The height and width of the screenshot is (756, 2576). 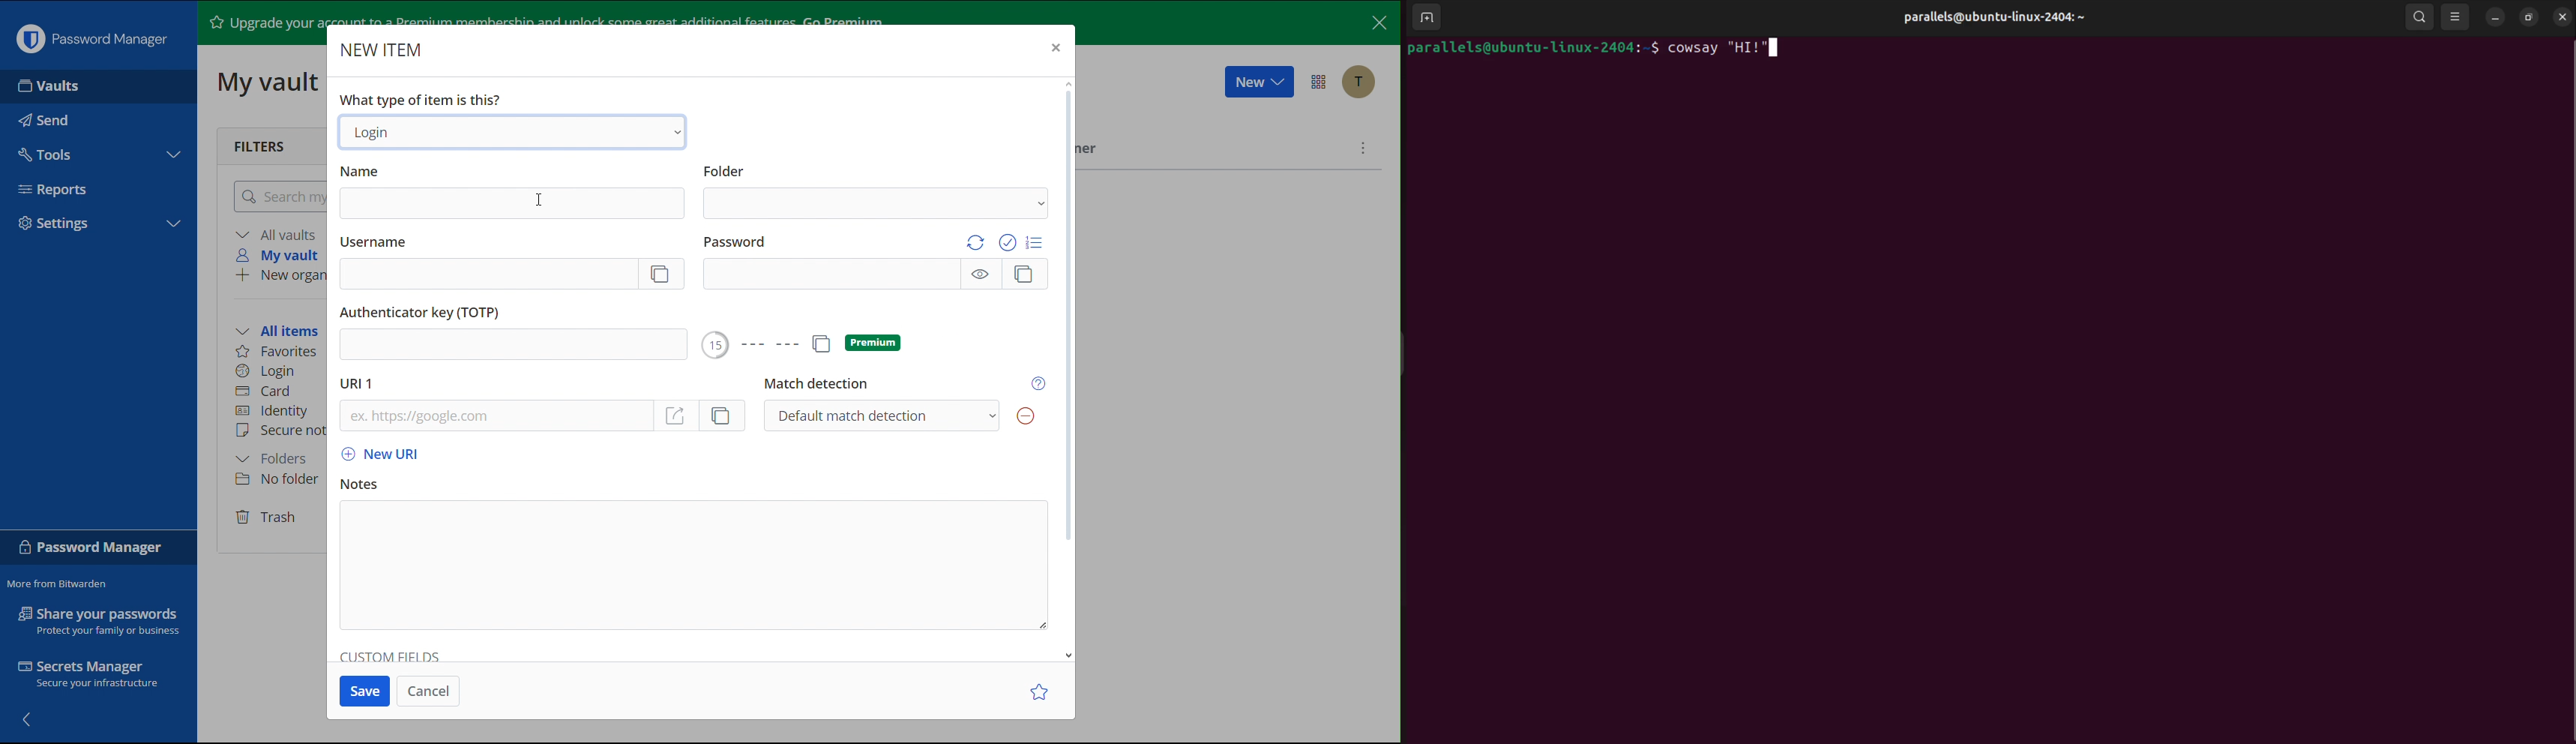 What do you see at coordinates (276, 353) in the screenshot?
I see `Favorites` at bounding box center [276, 353].